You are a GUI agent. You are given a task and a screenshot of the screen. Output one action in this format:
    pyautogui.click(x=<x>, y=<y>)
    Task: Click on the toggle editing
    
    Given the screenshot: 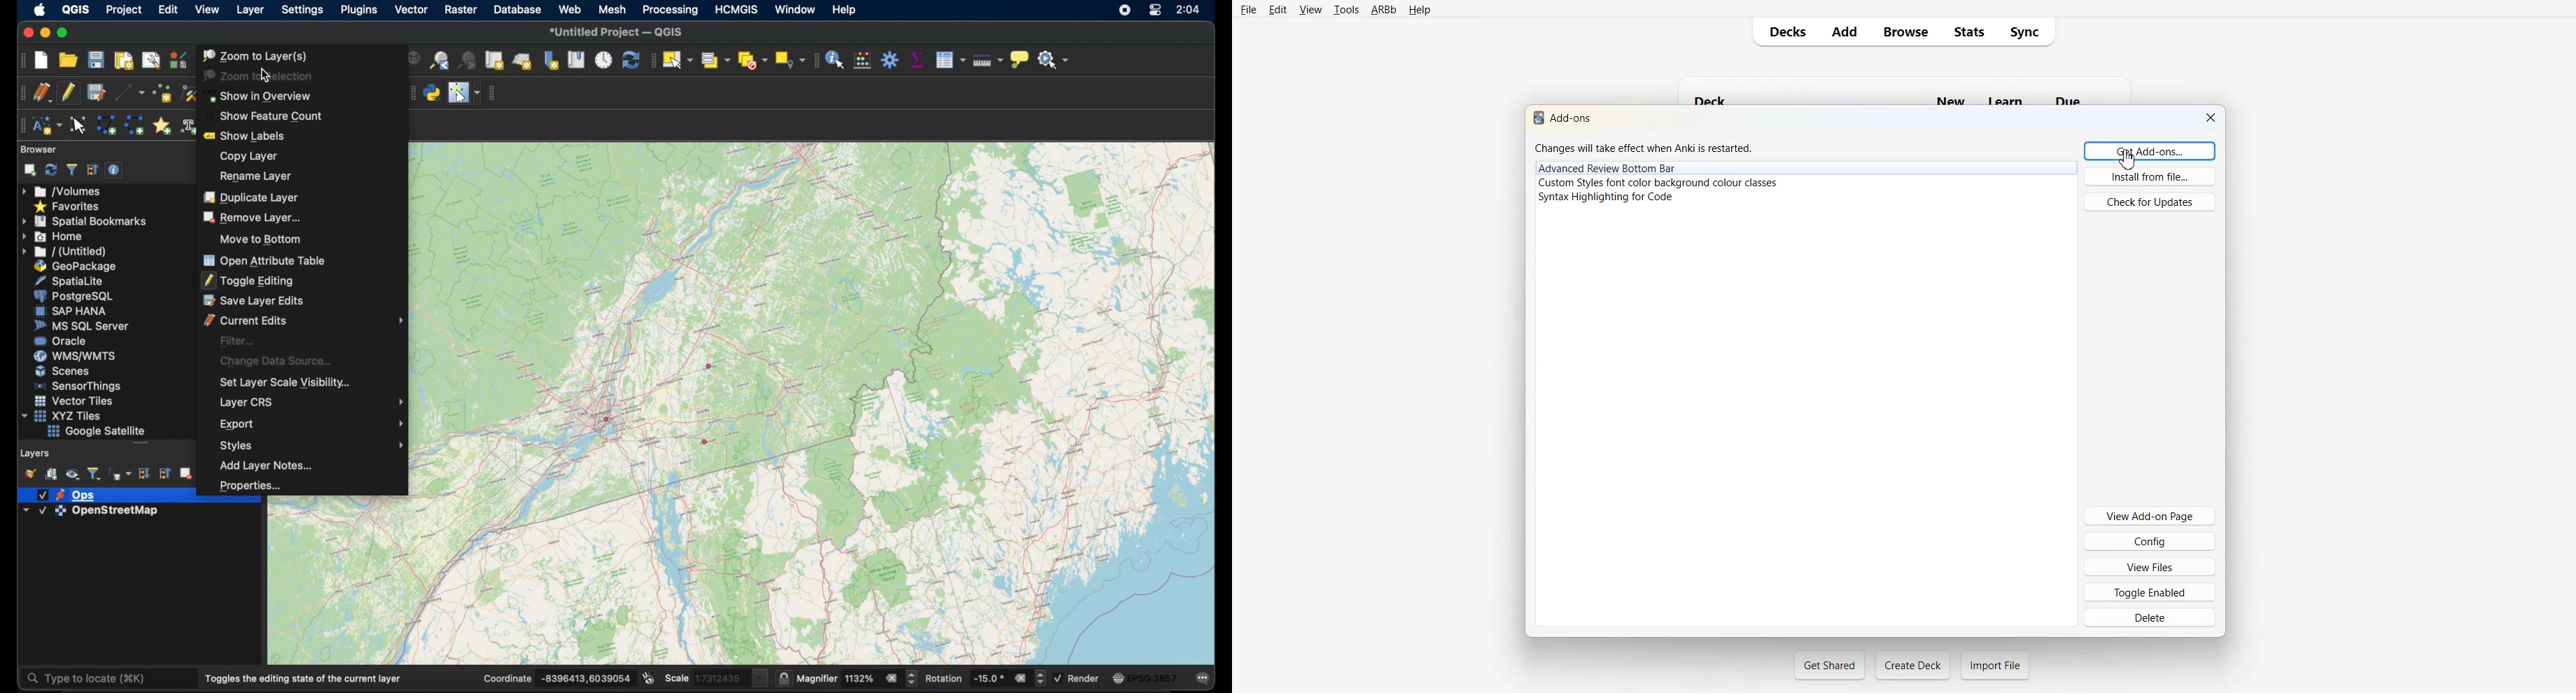 What is the action you would take?
    pyautogui.click(x=67, y=93)
    